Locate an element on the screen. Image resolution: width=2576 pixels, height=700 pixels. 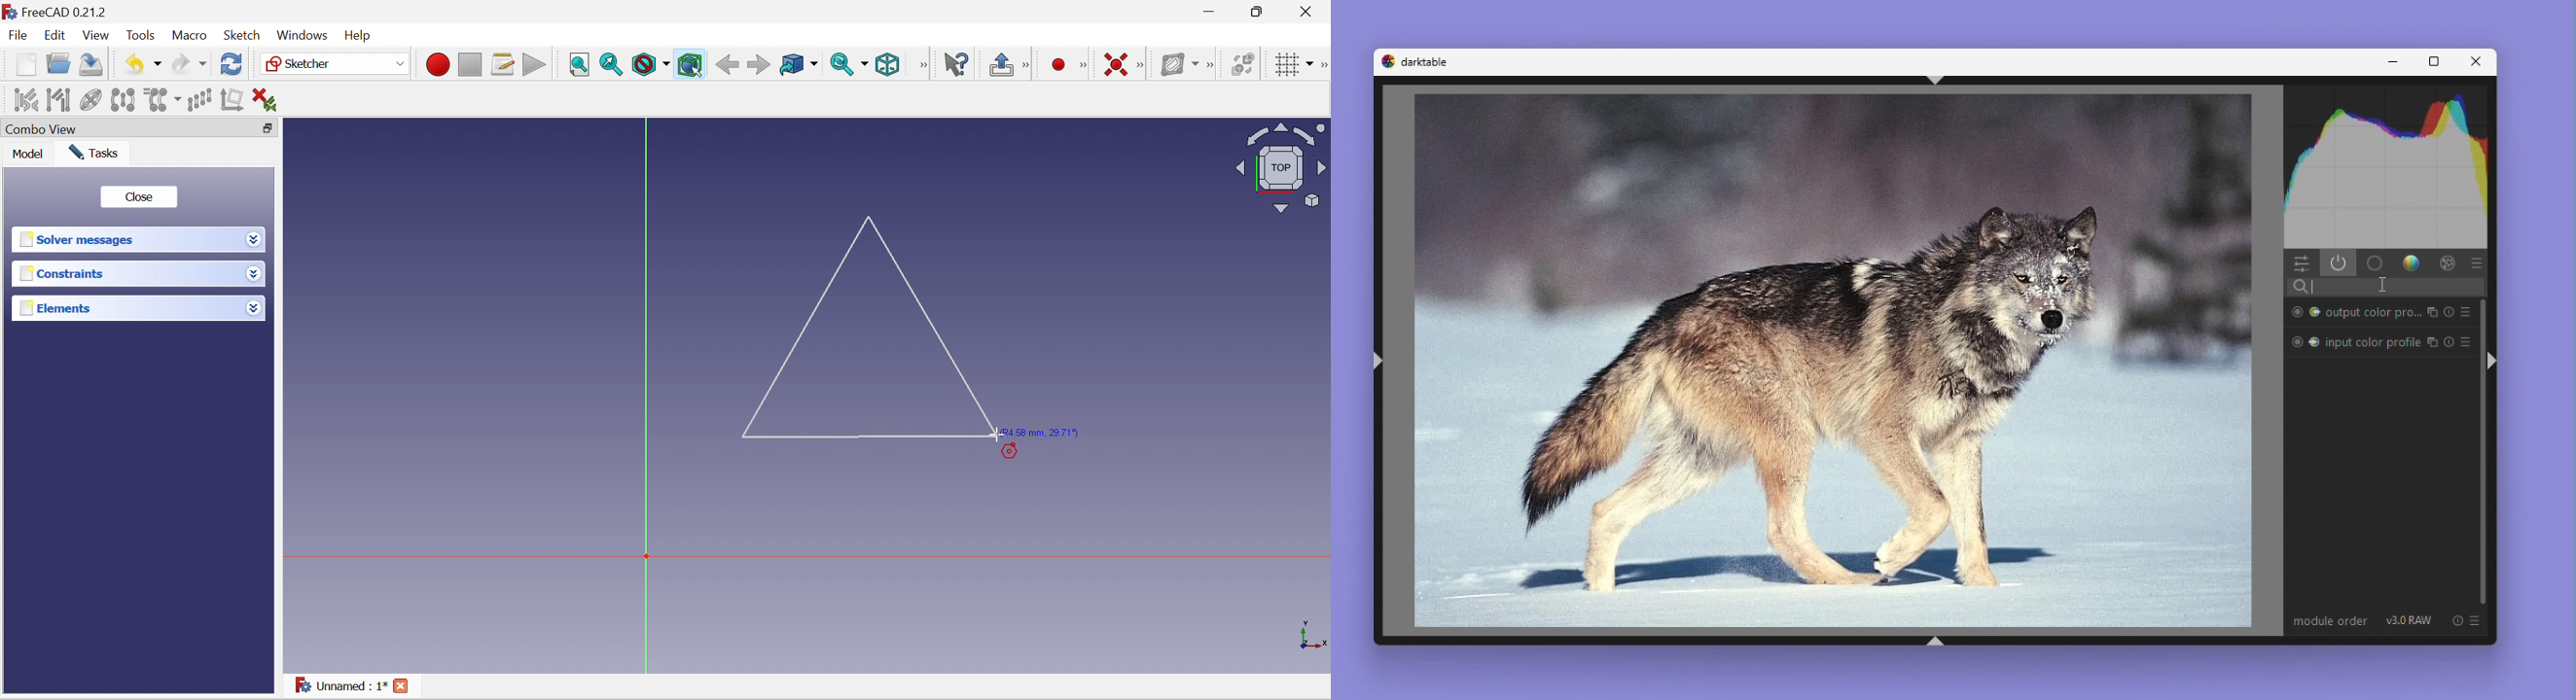
Refresh is located at coordinates (232, 65).